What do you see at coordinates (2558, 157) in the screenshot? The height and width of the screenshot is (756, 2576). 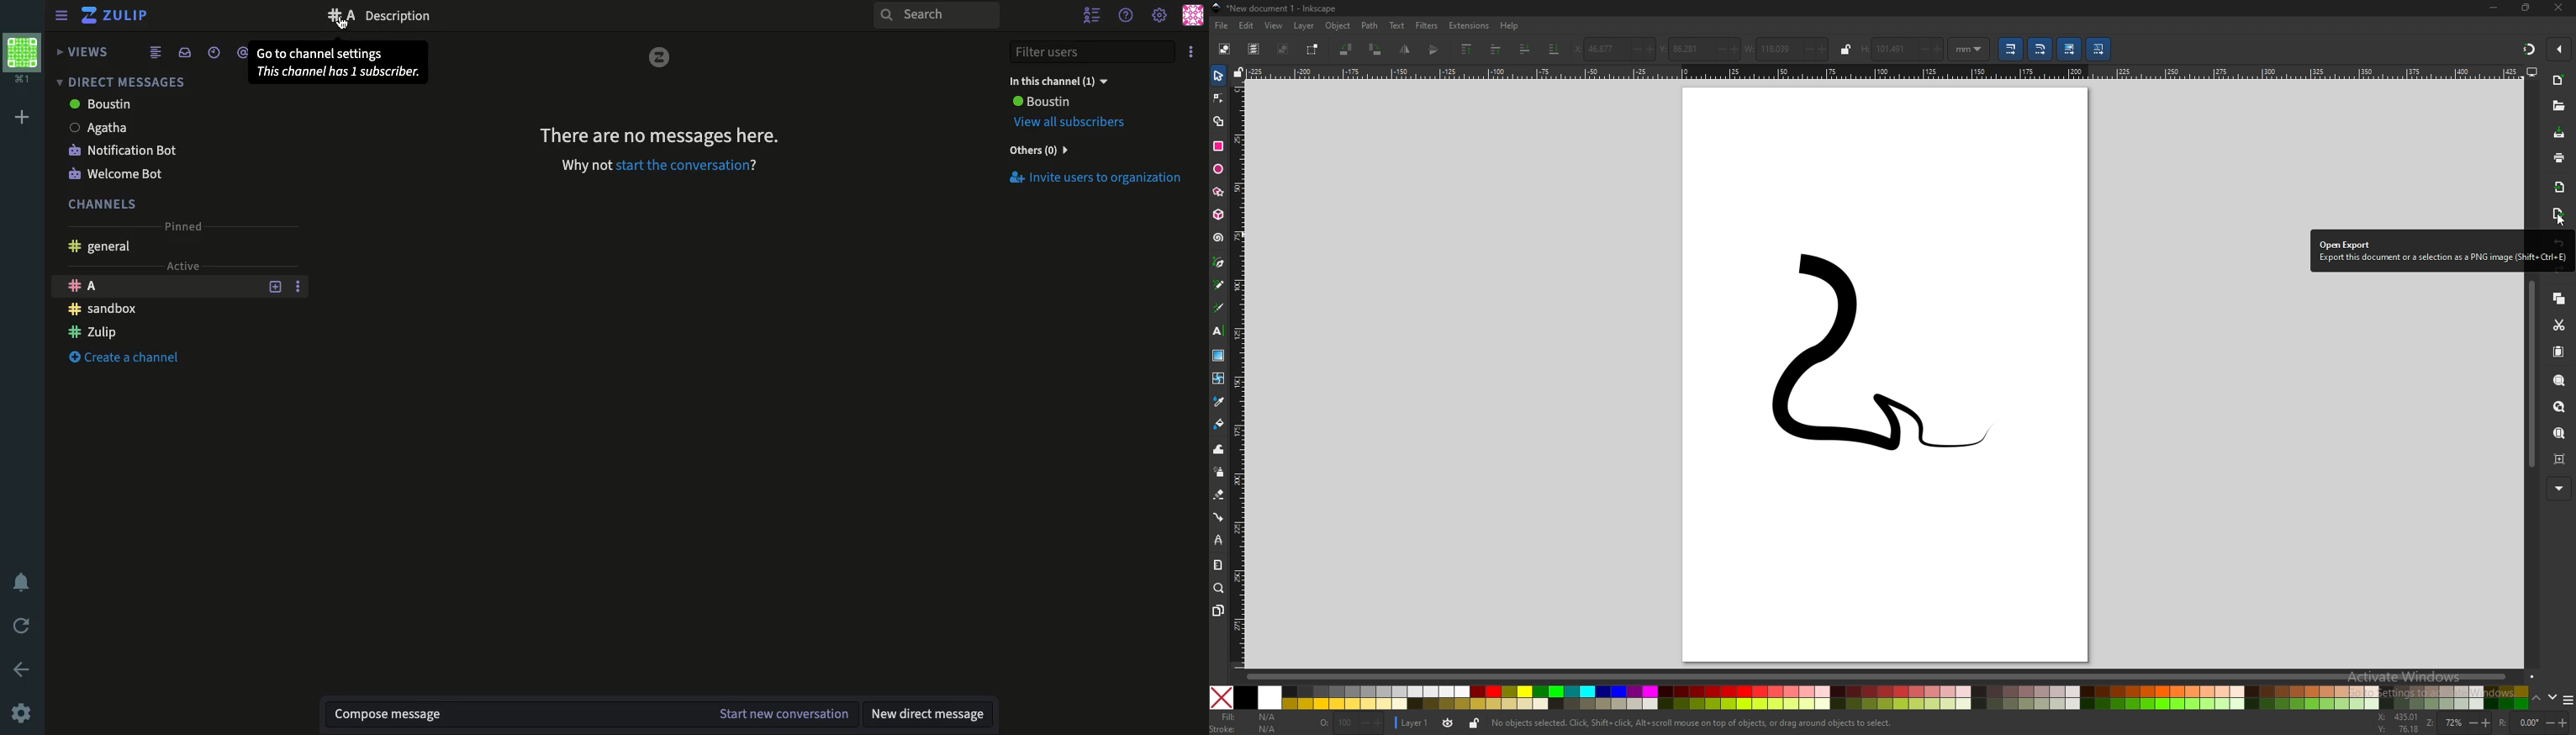 I see `print` at bounding box center [2558, 157].